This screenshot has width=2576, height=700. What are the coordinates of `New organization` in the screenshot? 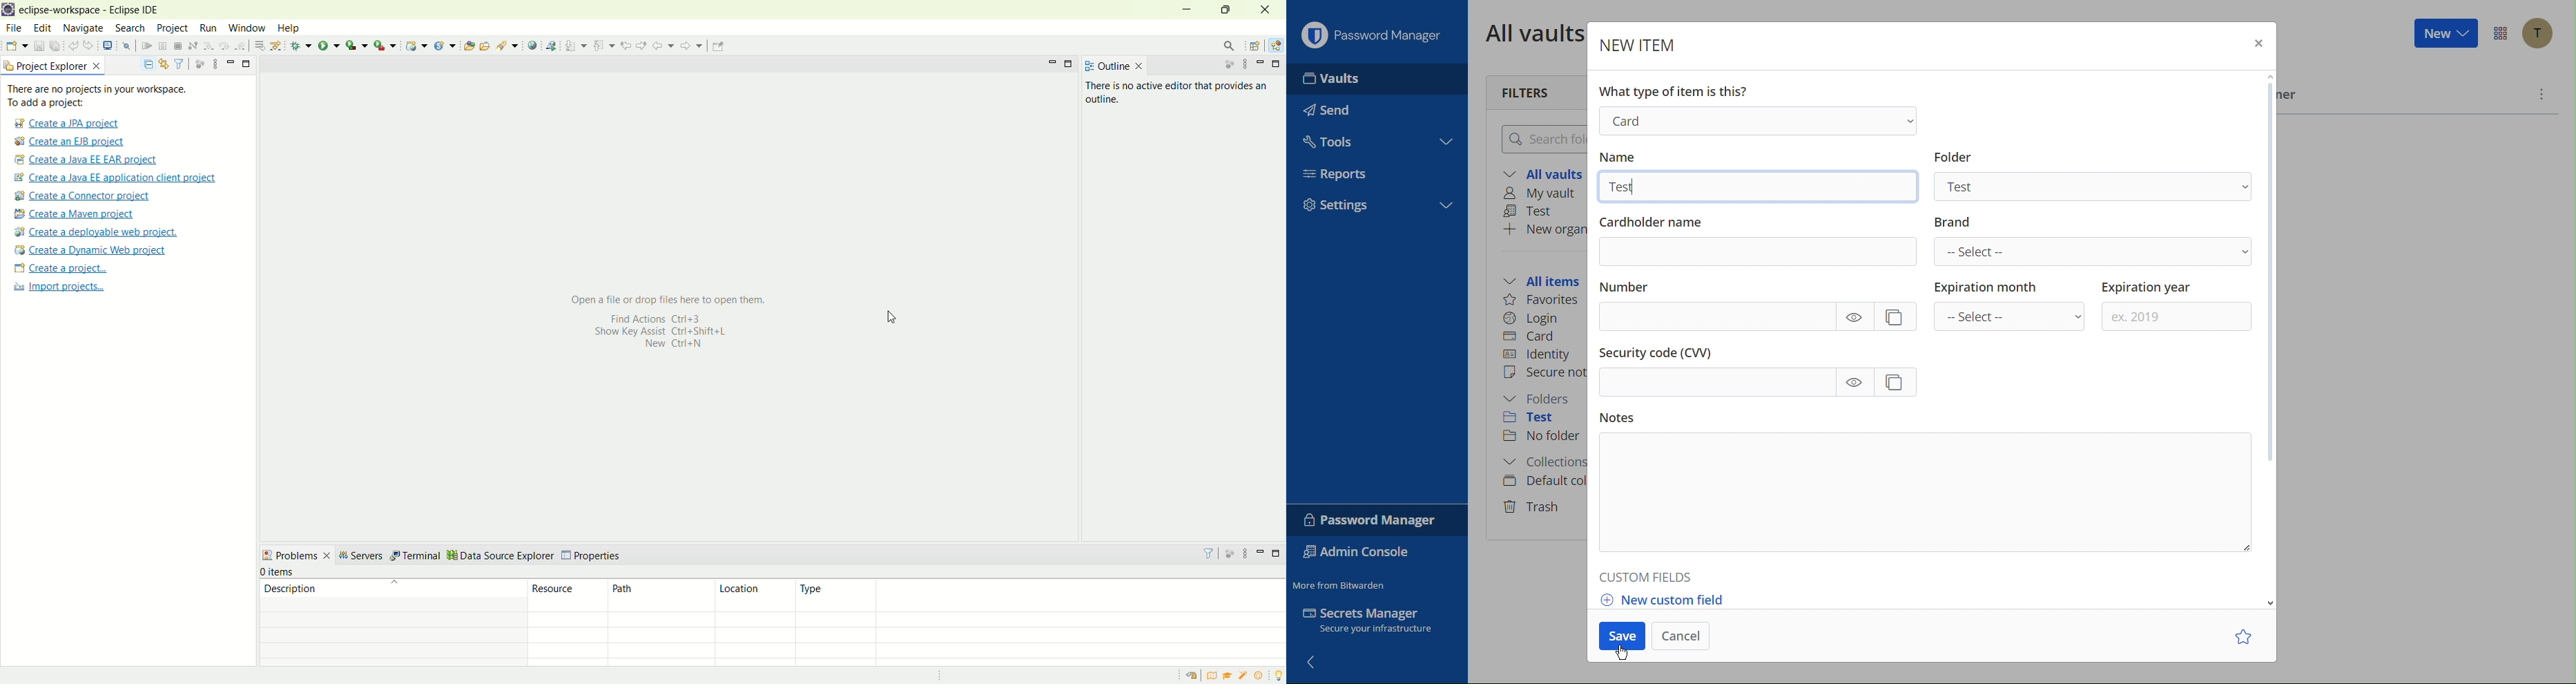 It's located at (1543, 229).